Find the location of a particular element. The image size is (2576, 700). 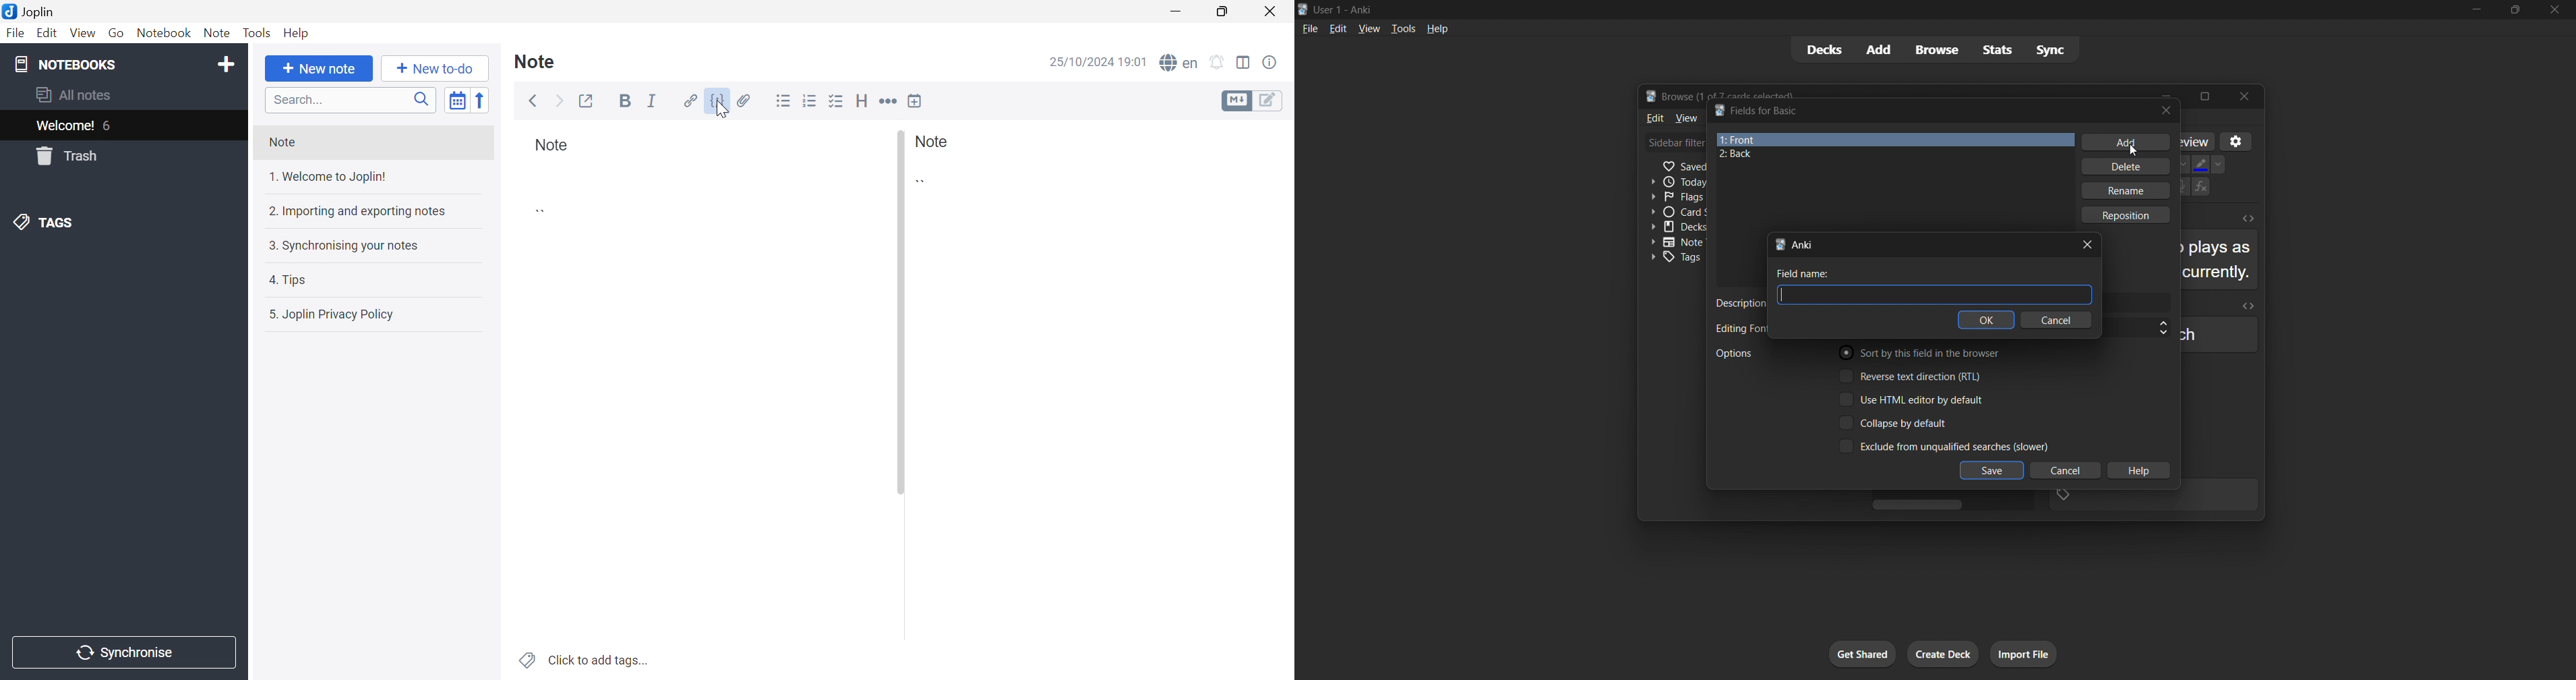

rename field is located at coordinates (2127, 192).